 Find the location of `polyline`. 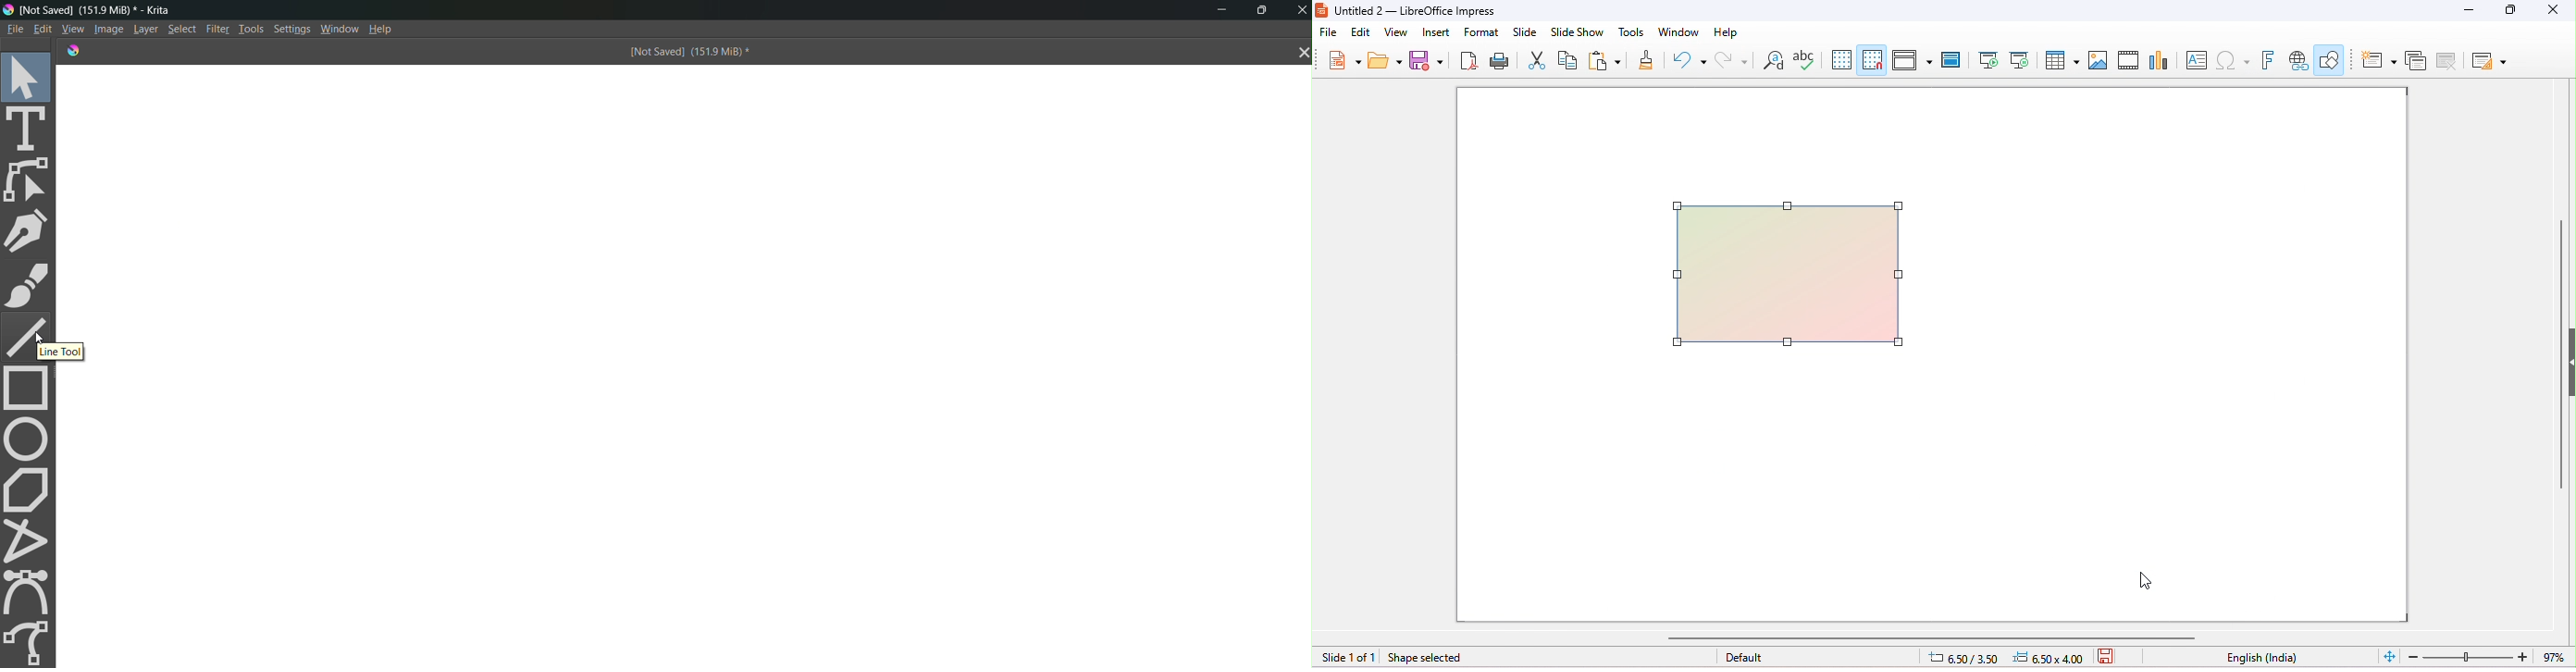

polyline is located at coordinates (30, 540).